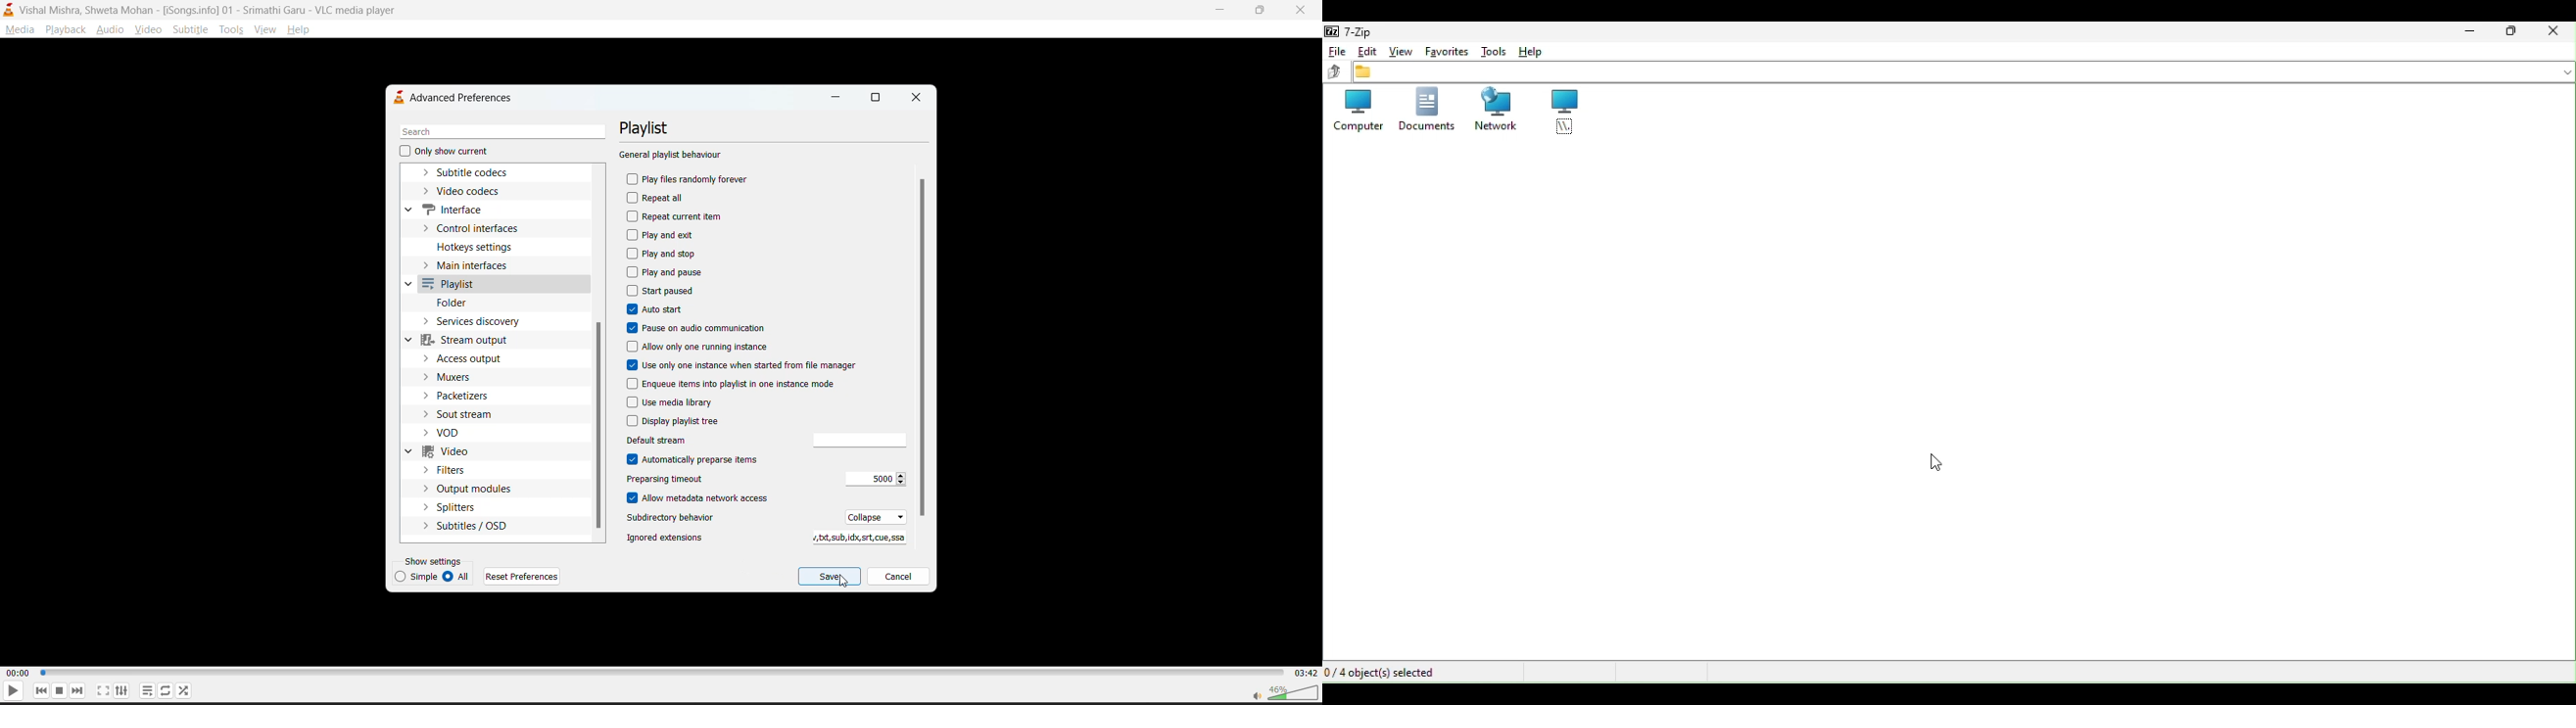 Image resolution: width=2576 pixels, height=728 pixels. Describe the element at coordinates (452, 507) in the screenshot. I see `splitters` at that location.